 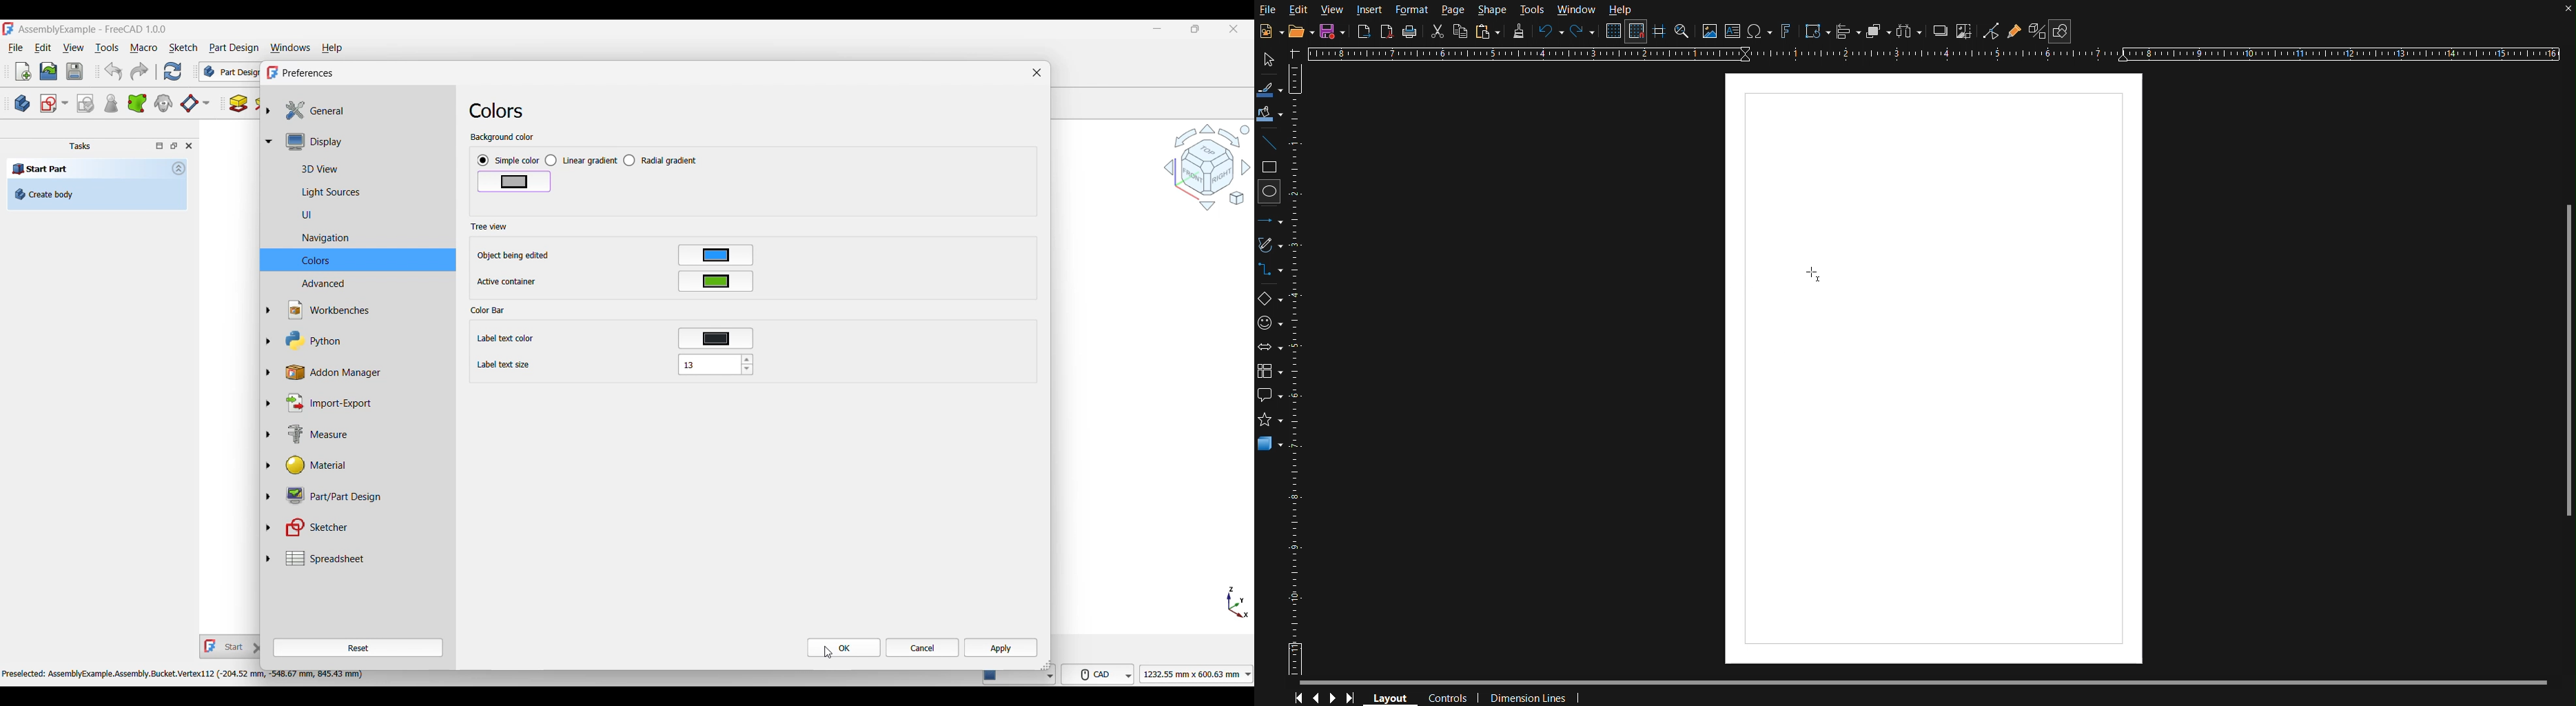 What do you see at coordinates (1966, 32) in the screenshot?
I see `Crop Images` at bounding box center [1966, 32].